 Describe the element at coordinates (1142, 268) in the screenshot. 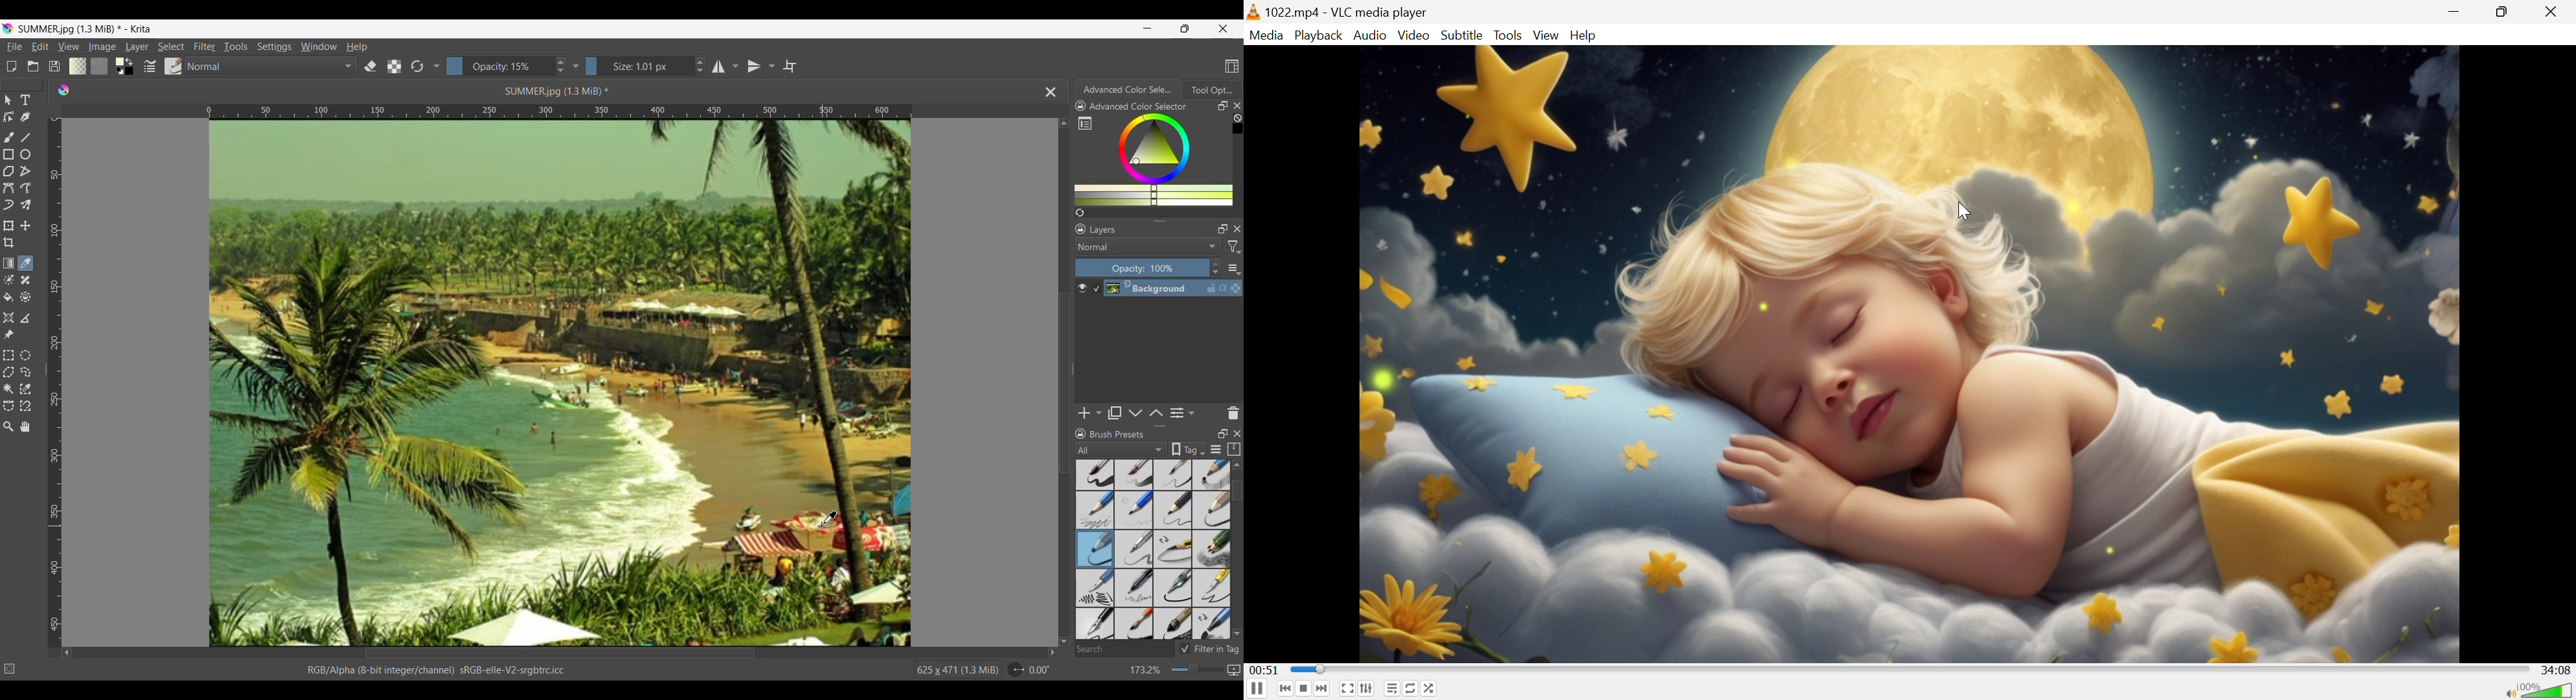

I see `Opacity: 100%` at that location.